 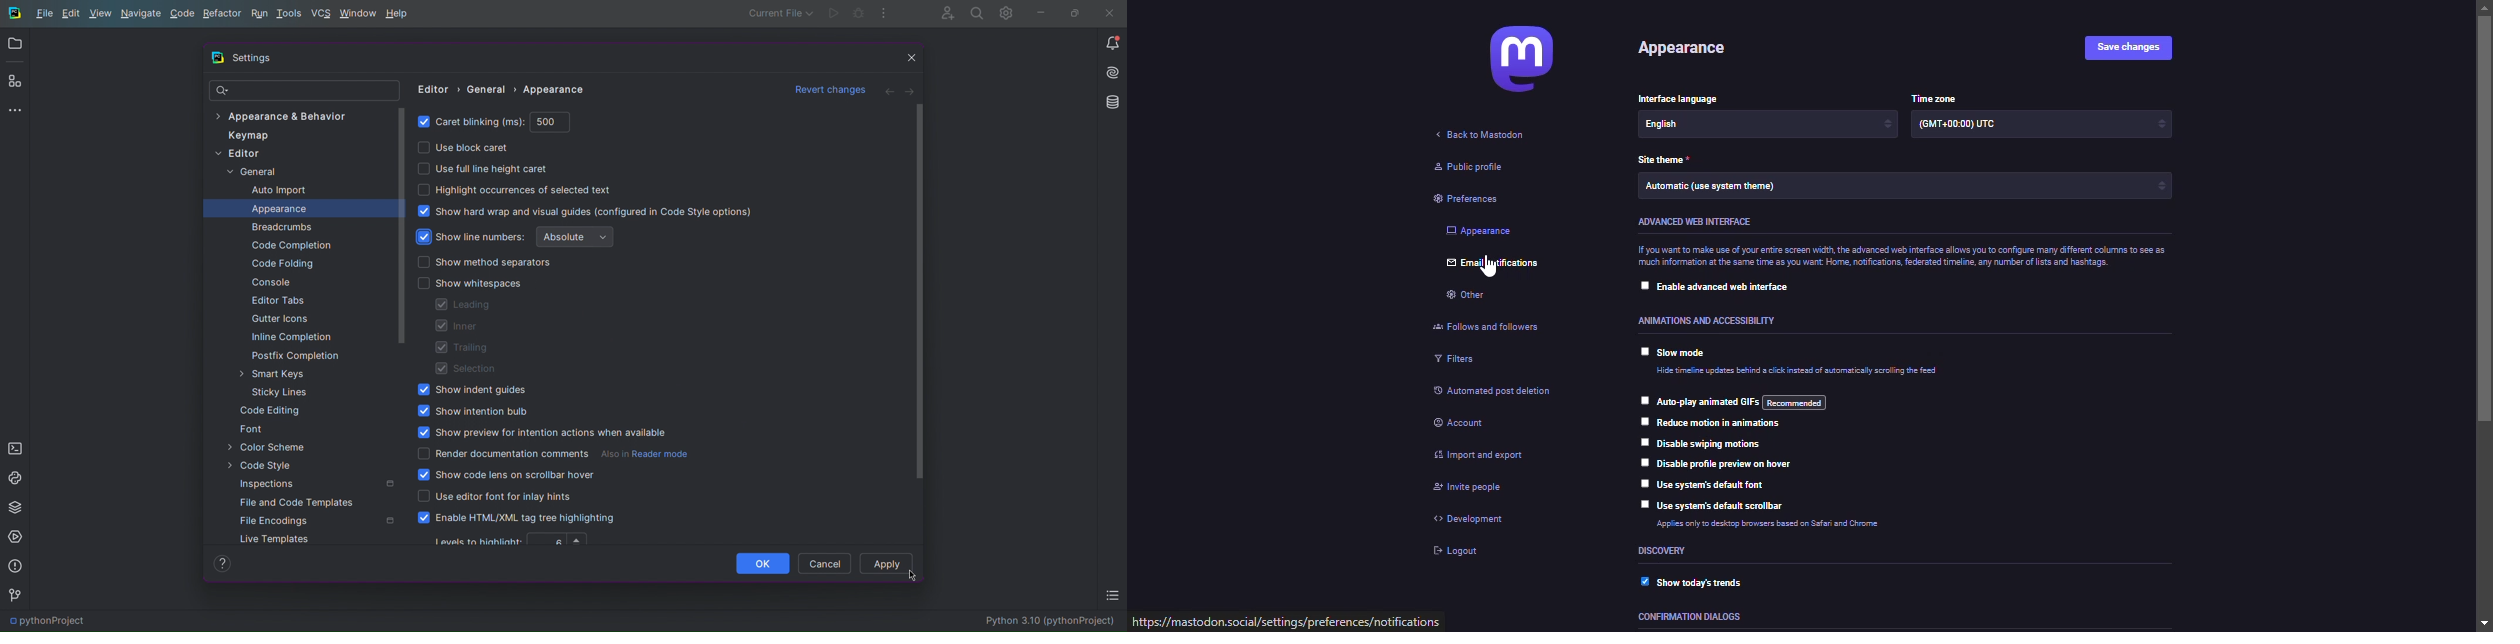 What do you see at coordinates (1743, 401) in the screenshot?
I see `auto play animated gif's` at bounding box center [1743, 401].